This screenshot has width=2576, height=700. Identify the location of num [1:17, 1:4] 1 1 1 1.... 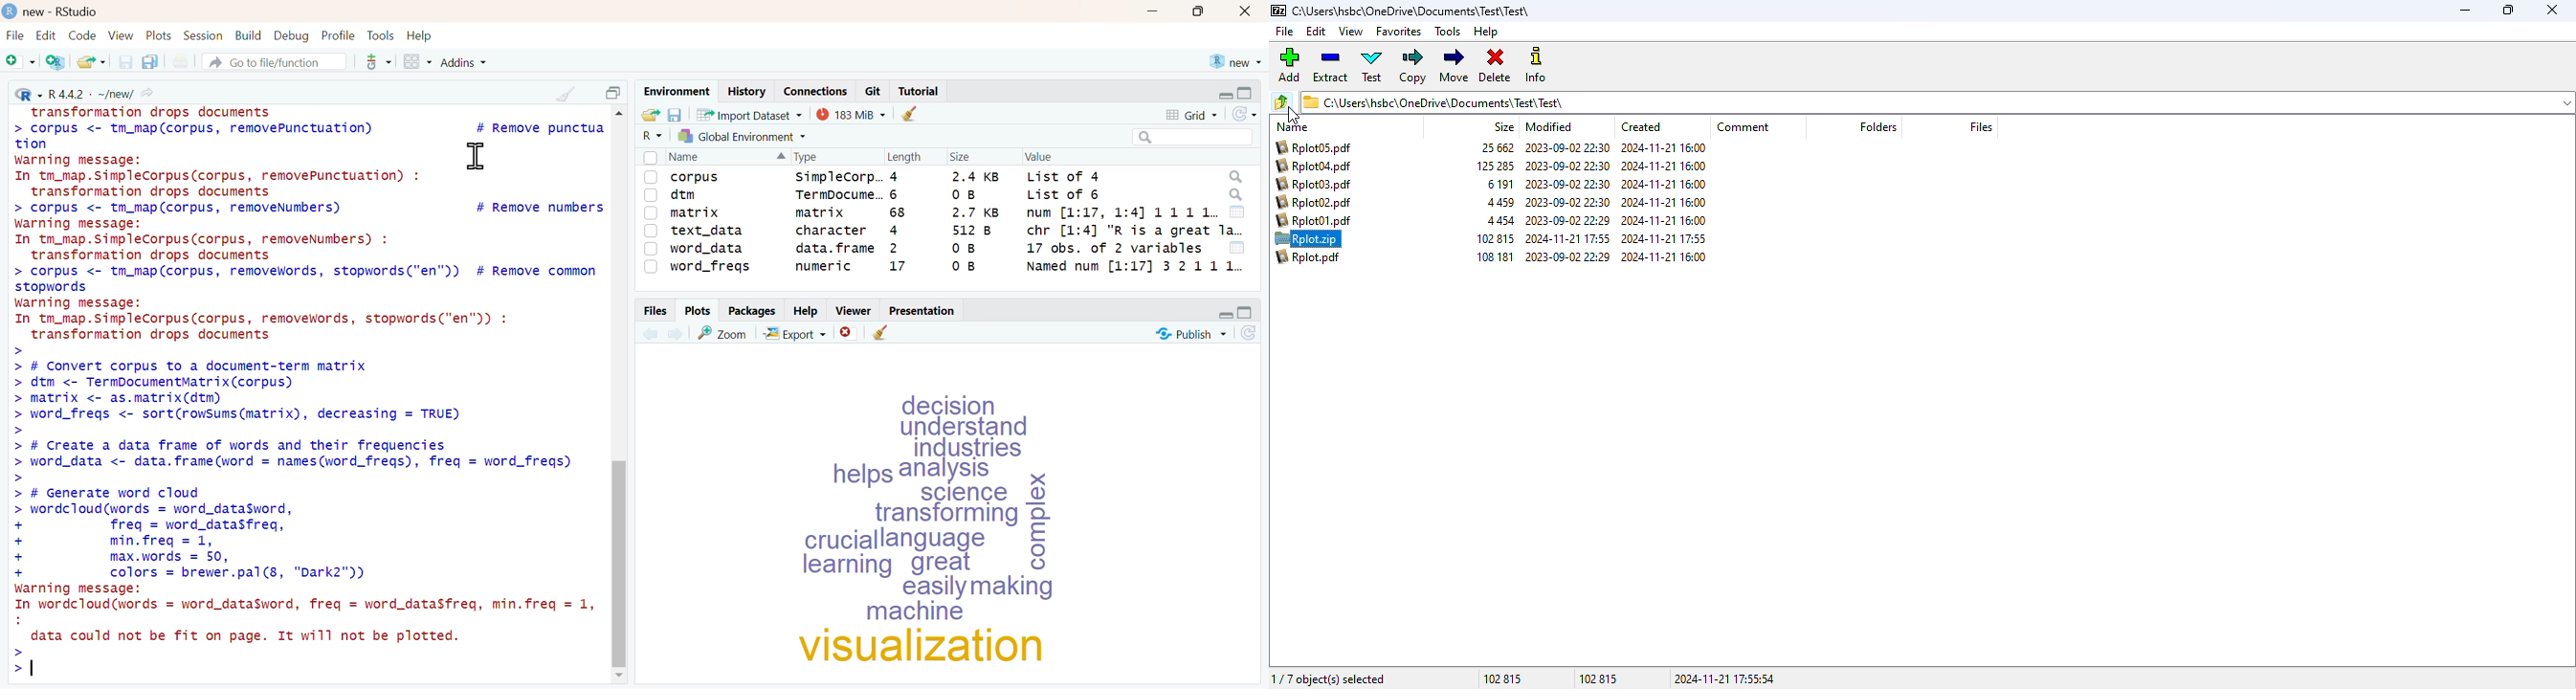
(1123, 212).